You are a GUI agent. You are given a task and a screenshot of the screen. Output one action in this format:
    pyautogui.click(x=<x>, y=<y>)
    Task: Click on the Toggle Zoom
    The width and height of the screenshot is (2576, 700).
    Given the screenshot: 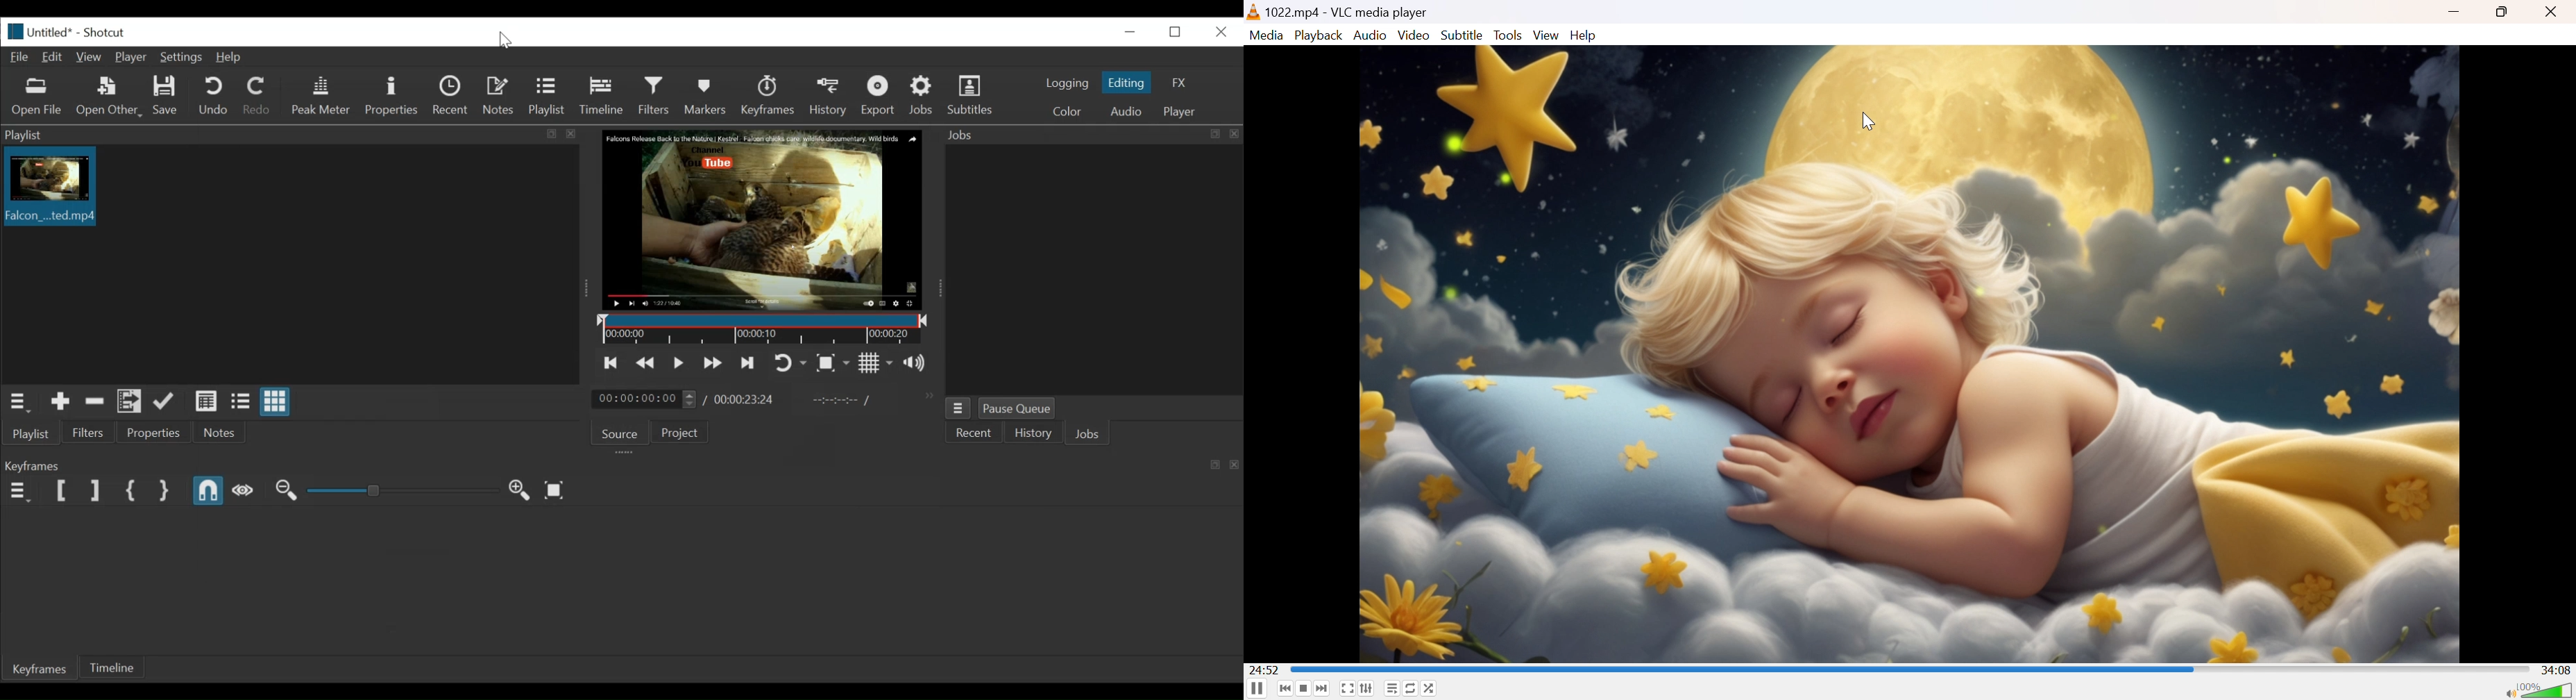 What is the action you would take?
    pyautogui.click(x=834, y=362)
    